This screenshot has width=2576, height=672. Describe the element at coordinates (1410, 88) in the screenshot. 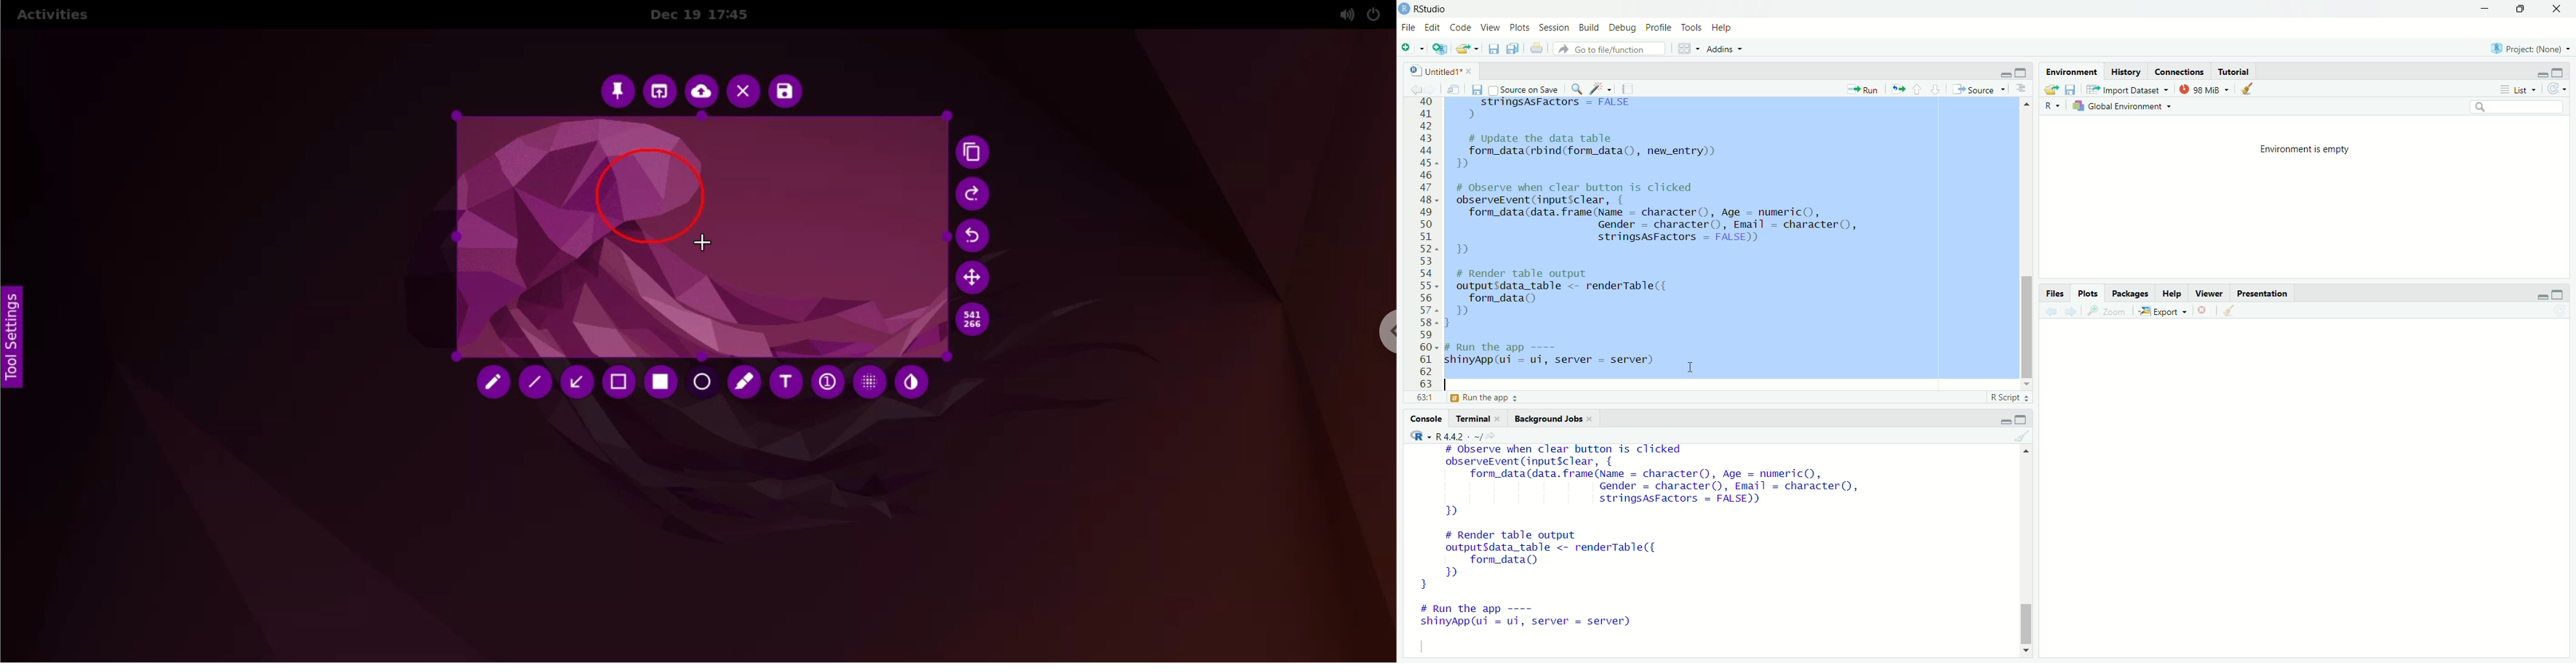

I see `go back to previous source location` at that location.